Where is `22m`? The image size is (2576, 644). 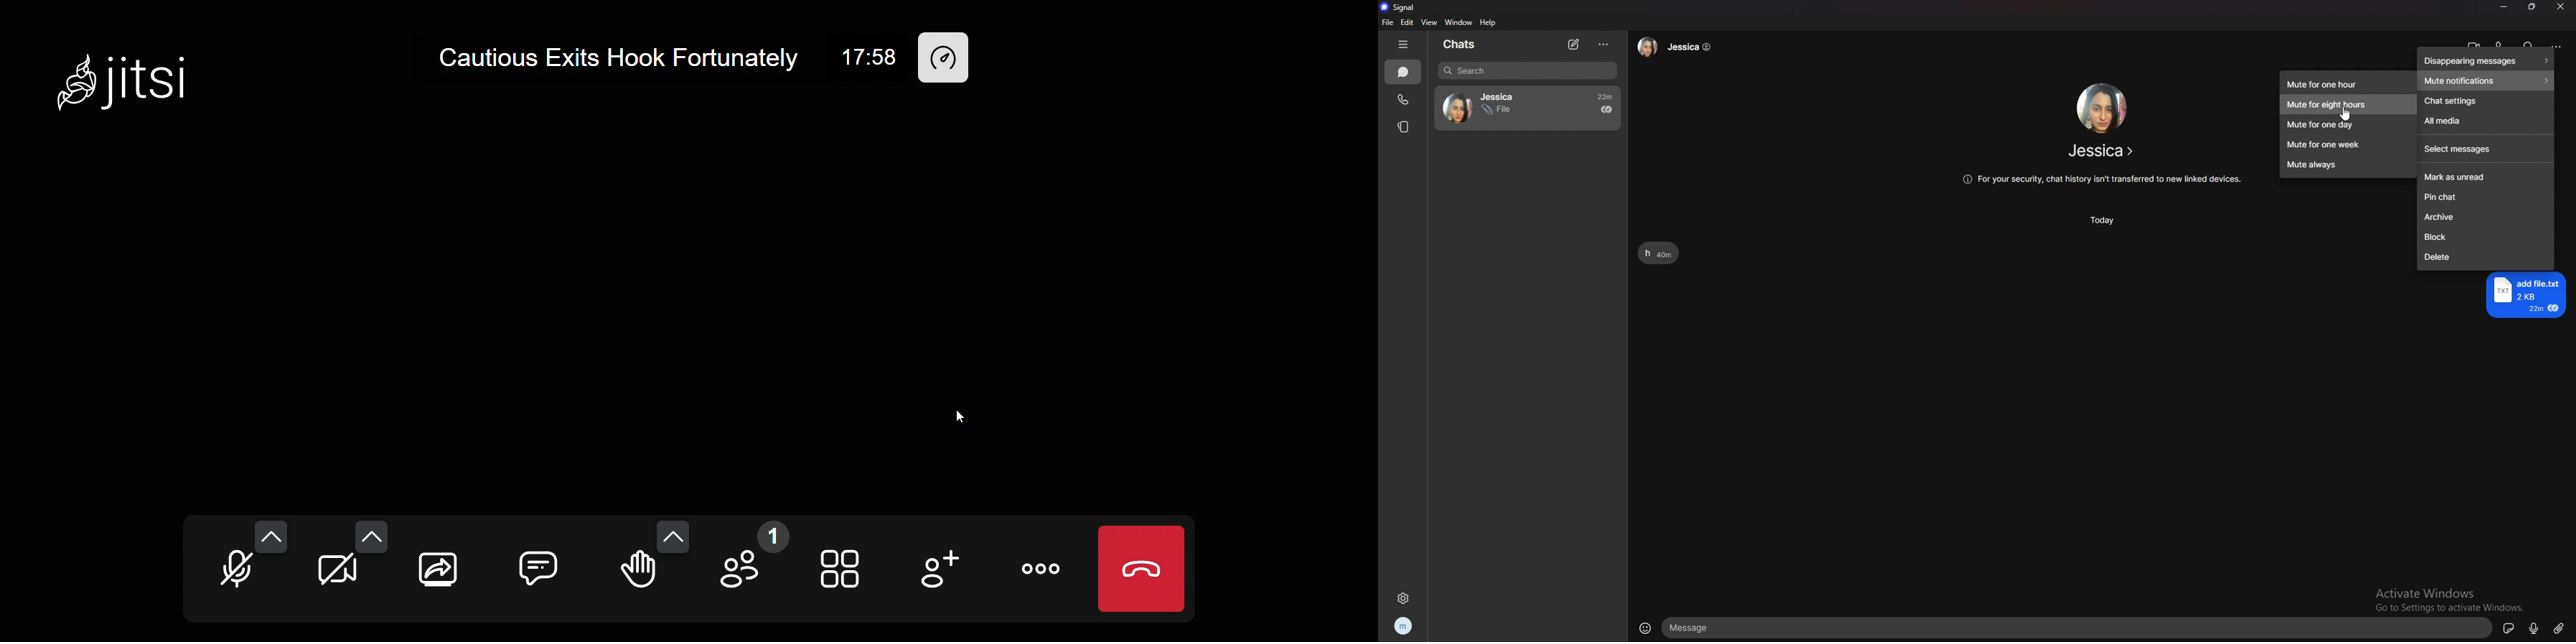
22m is located at coordinates (1600, 96).